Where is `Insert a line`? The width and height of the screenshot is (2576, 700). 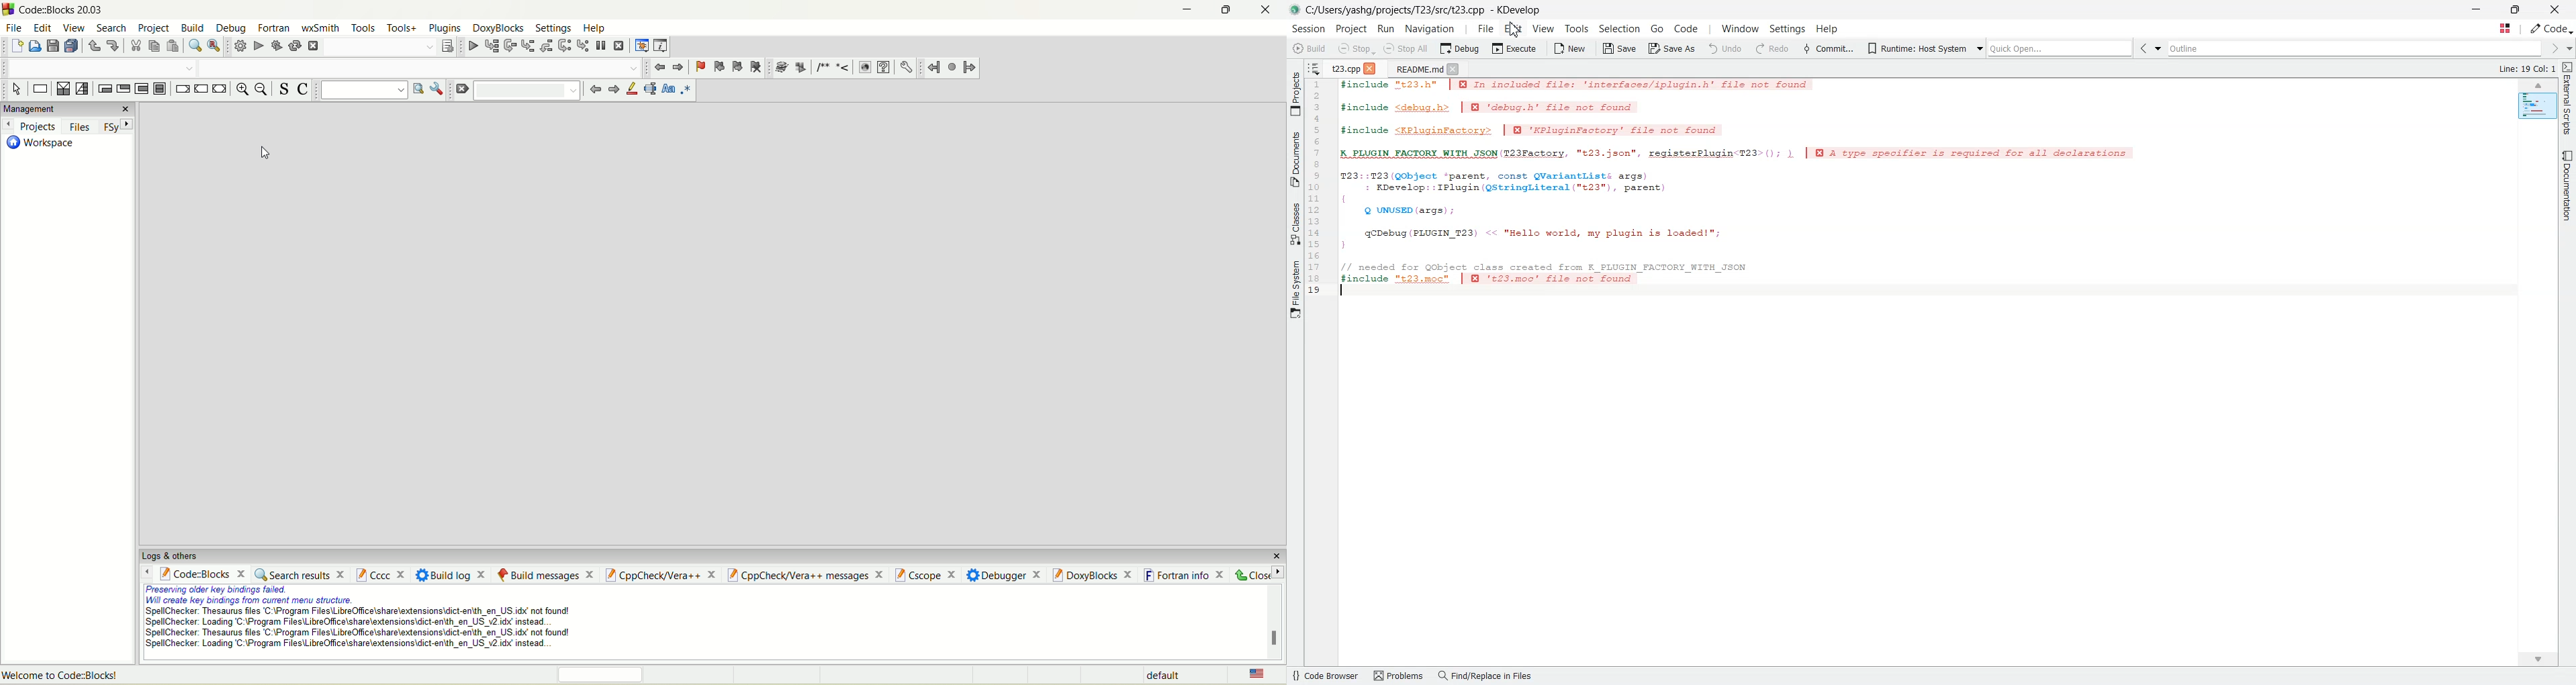
Insert a line is located at coordinates (843, 68).